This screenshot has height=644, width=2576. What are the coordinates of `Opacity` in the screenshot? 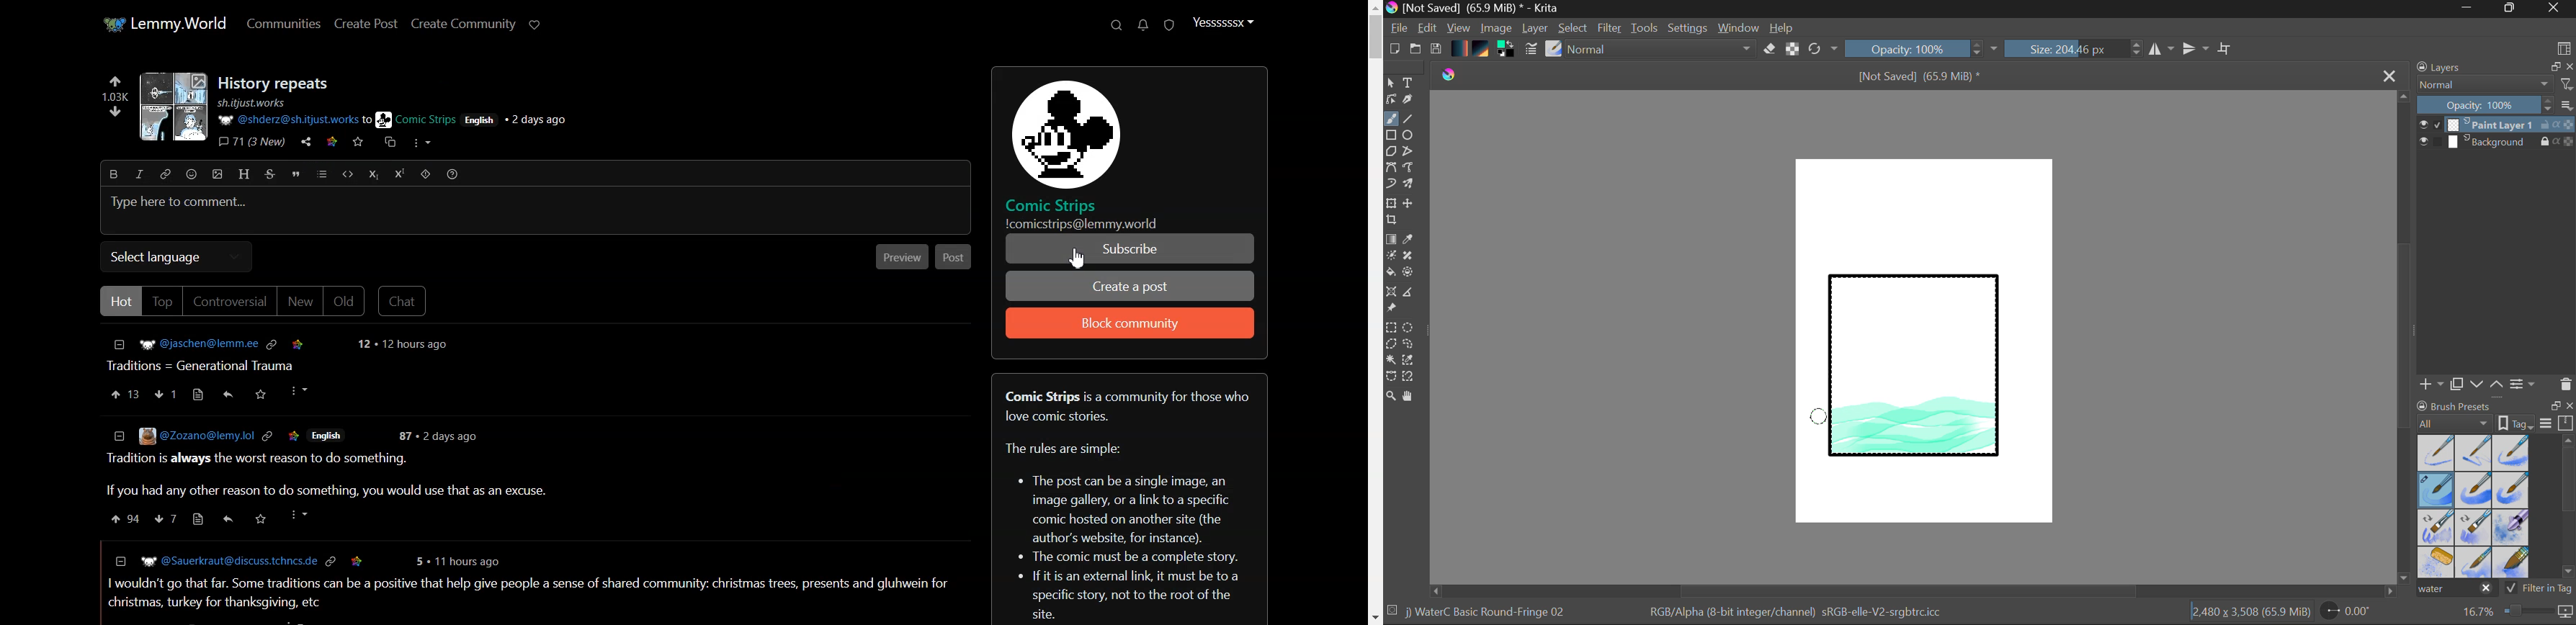 It's located at (1923, 48).